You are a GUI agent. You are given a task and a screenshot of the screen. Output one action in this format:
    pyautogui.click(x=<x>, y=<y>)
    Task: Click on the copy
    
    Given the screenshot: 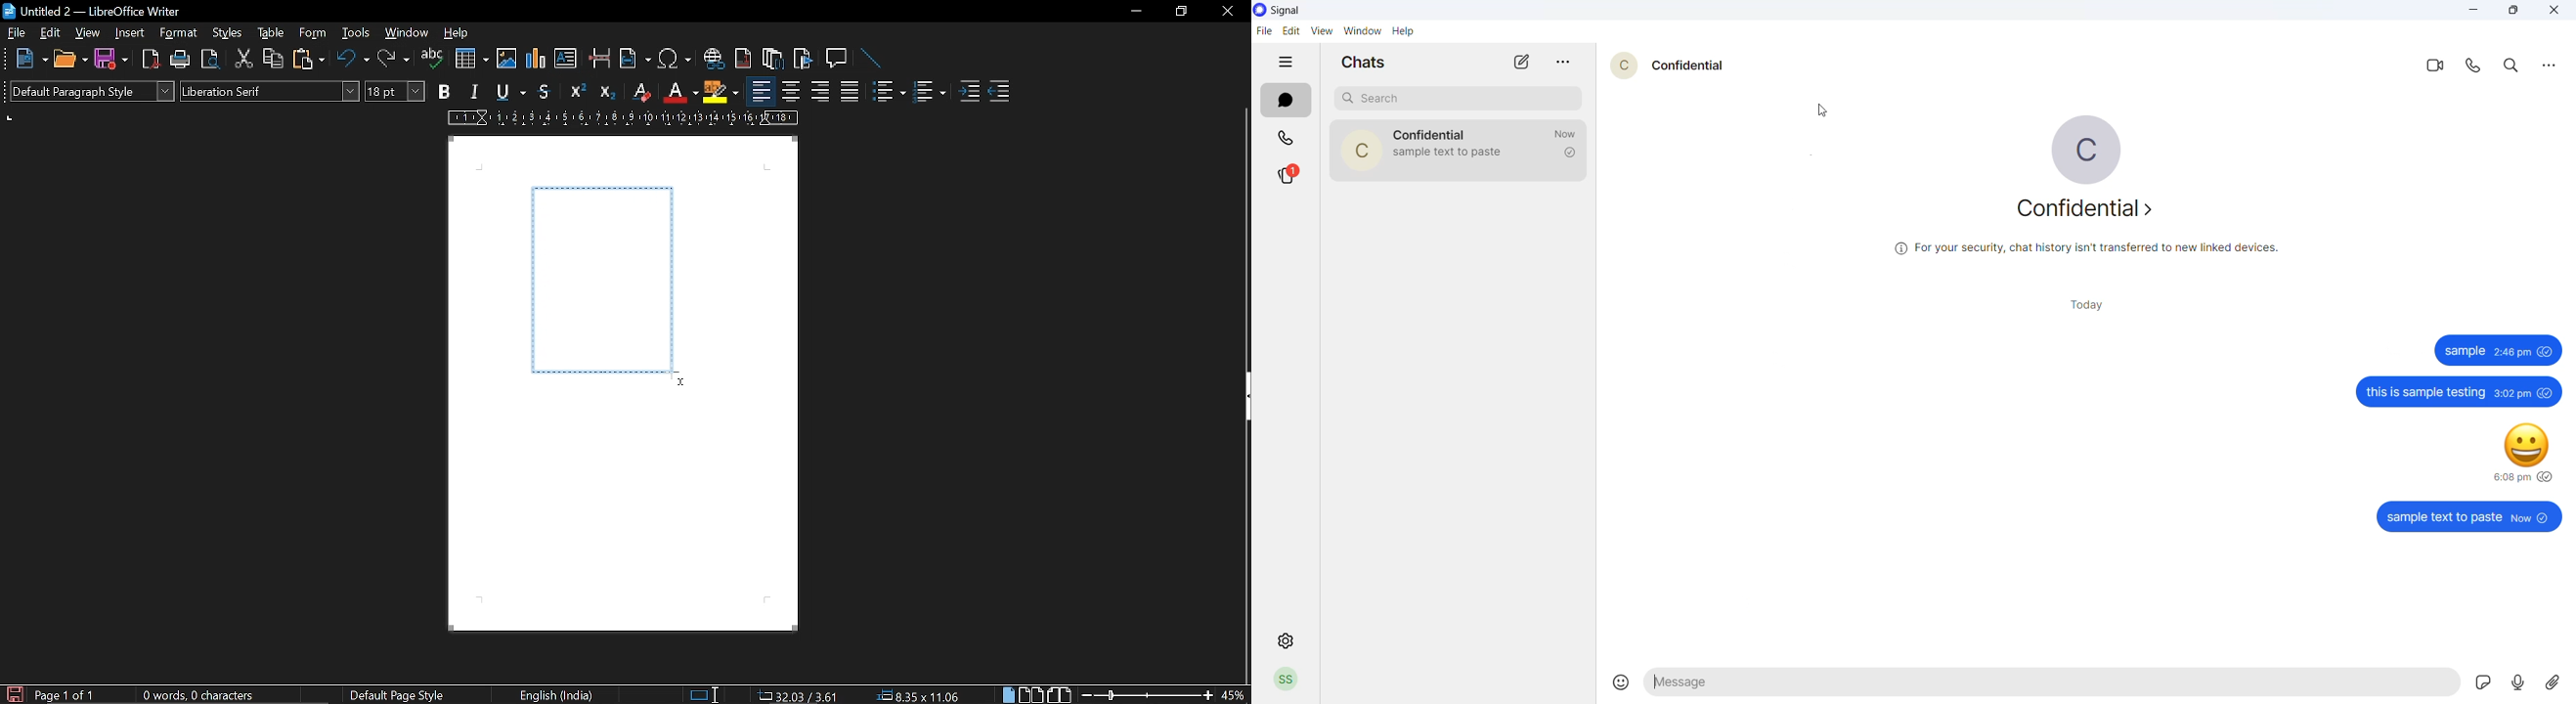 What is the action you would take?
    pyautogui.click(x=272, y=60)
    